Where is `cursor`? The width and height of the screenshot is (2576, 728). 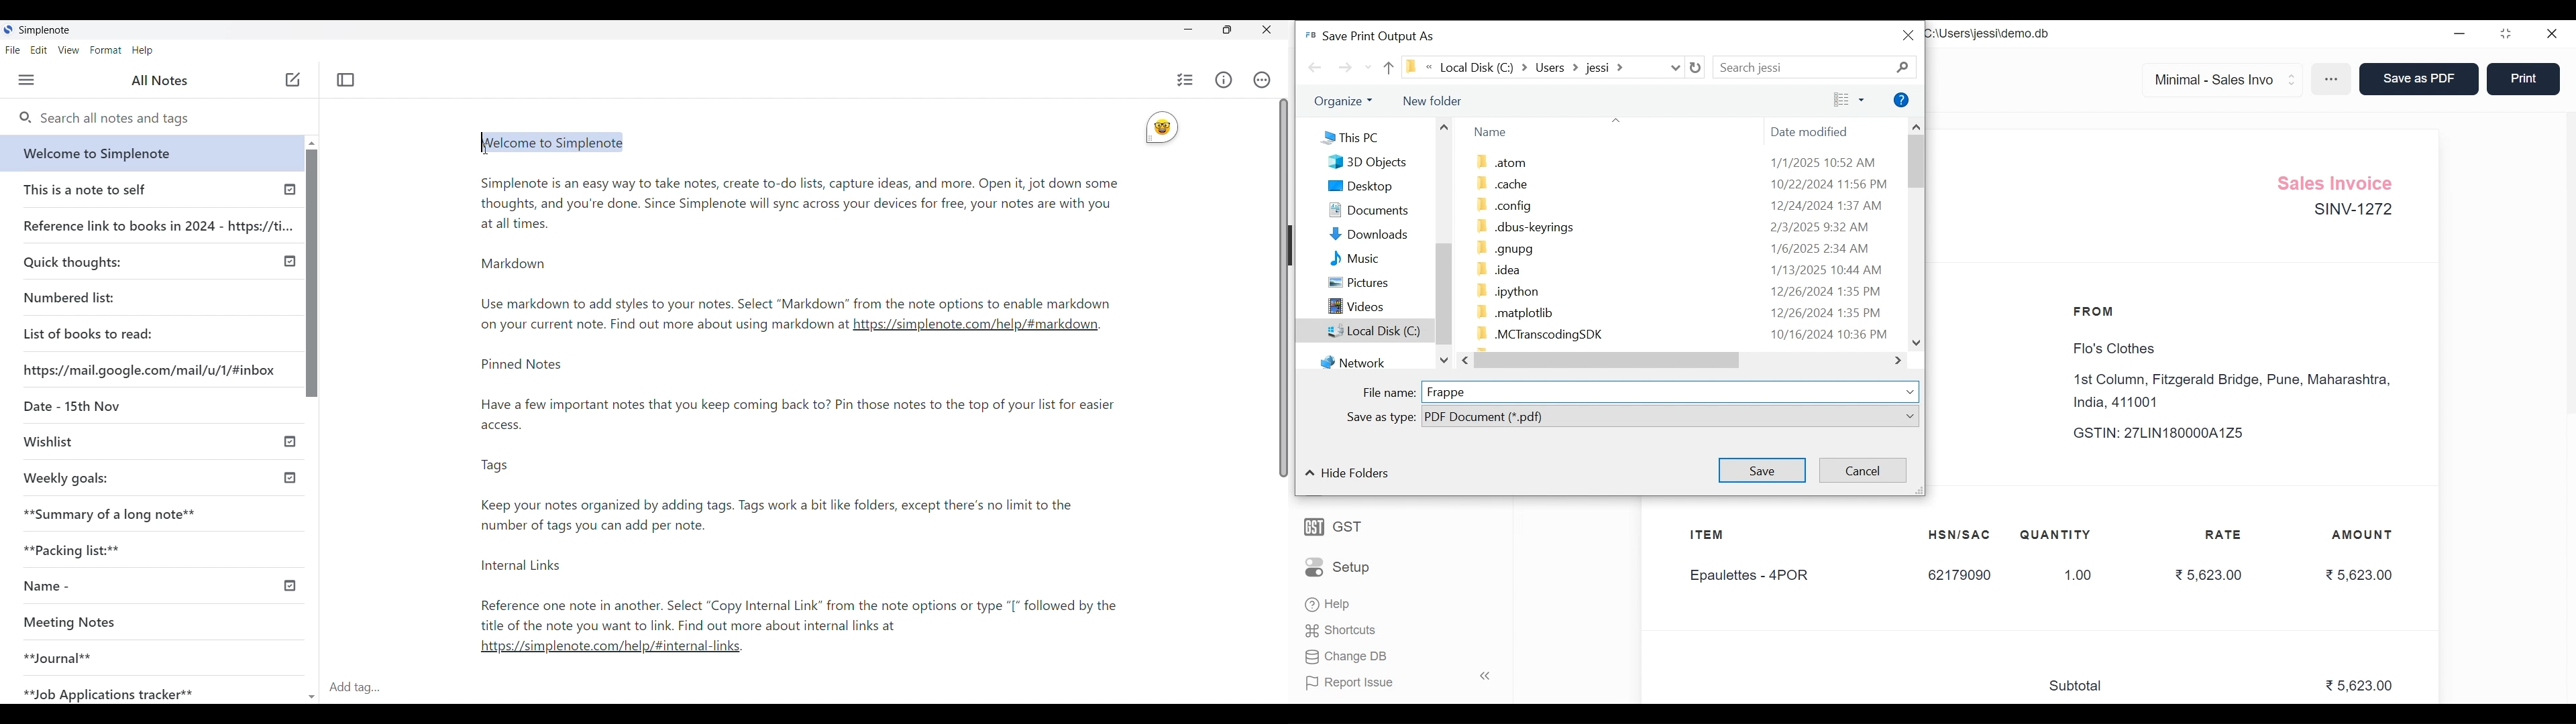
cursor is located at coordinates (2520, 92).